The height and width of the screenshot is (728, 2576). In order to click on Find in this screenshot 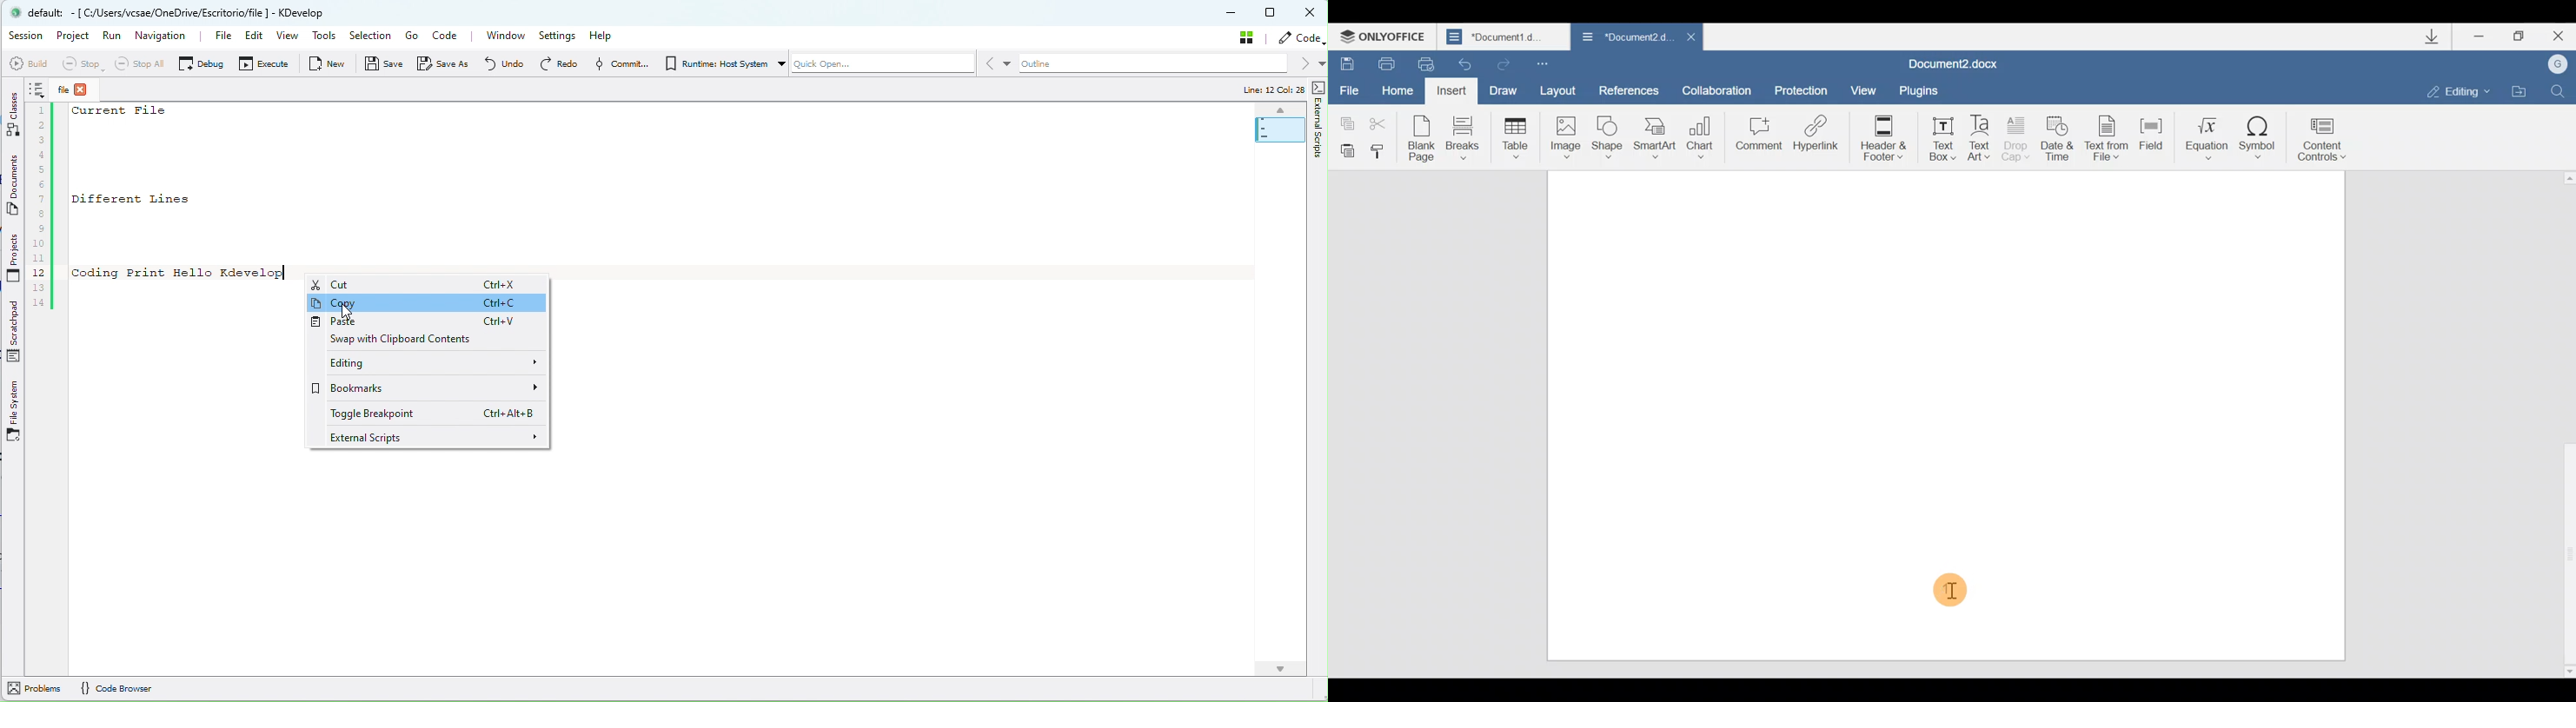, I will do `click(2563, 89)`.